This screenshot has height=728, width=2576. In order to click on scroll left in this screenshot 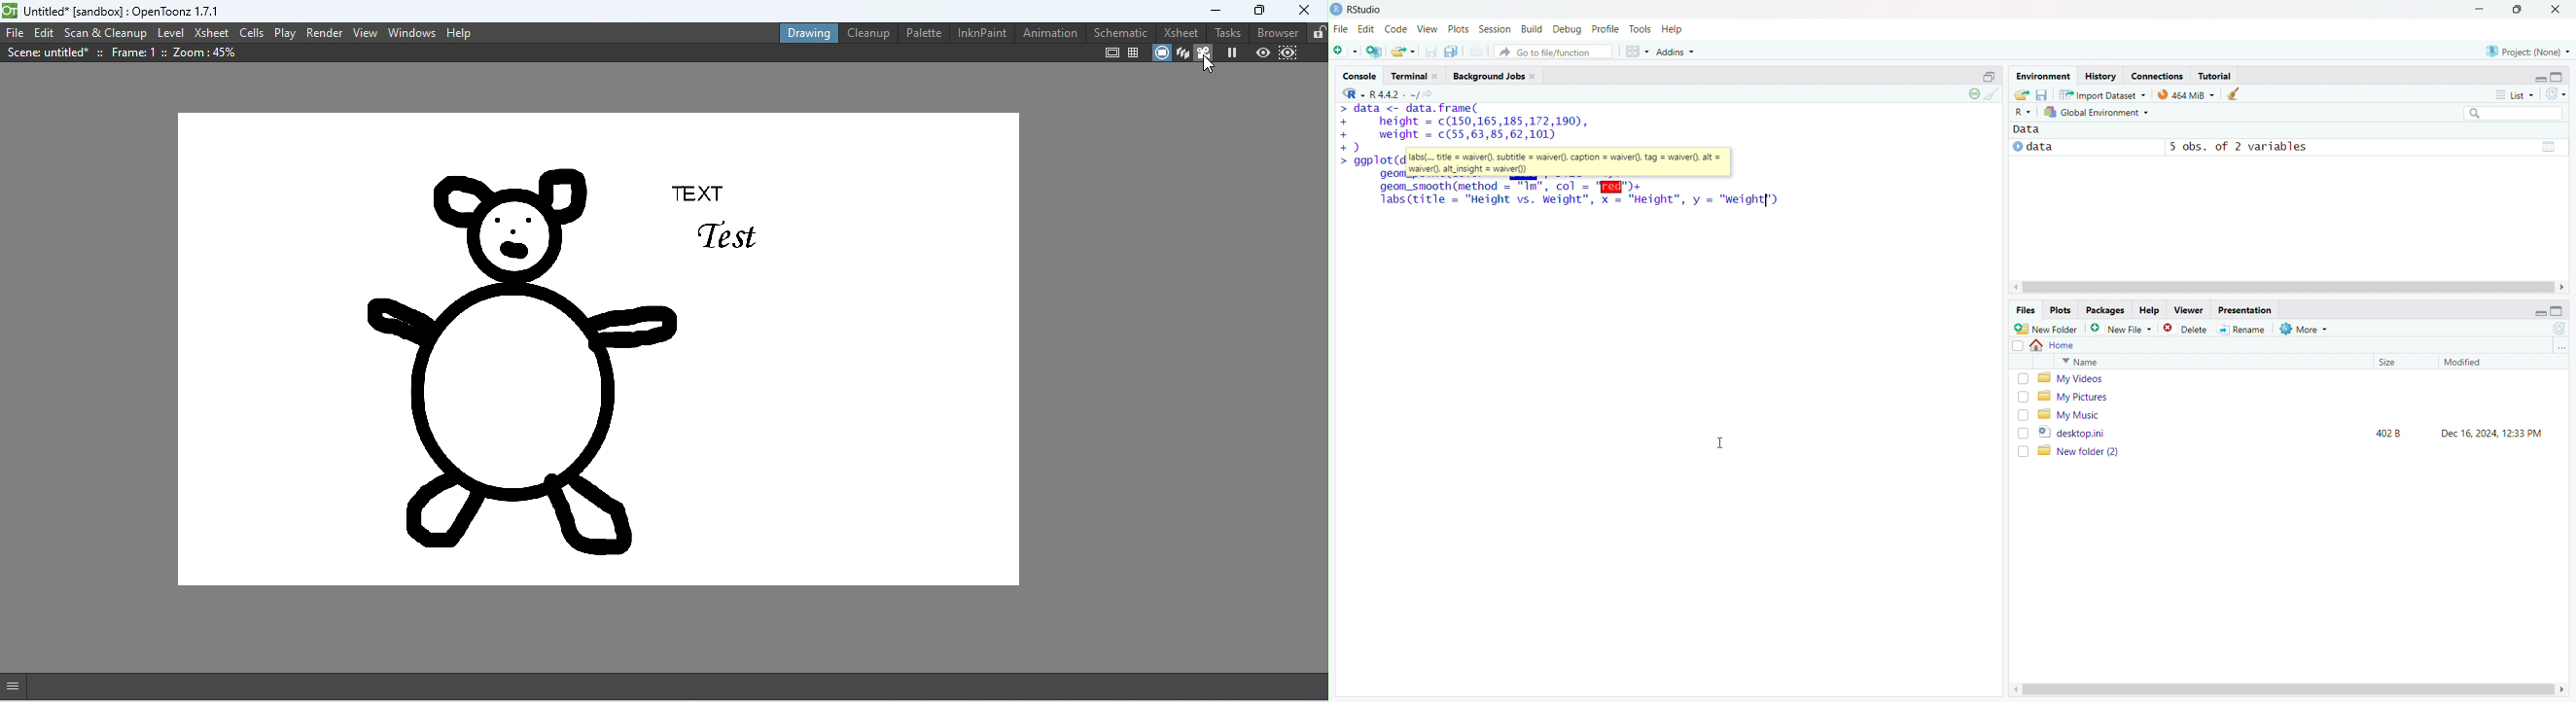, I will do `click(2013, 690)`.